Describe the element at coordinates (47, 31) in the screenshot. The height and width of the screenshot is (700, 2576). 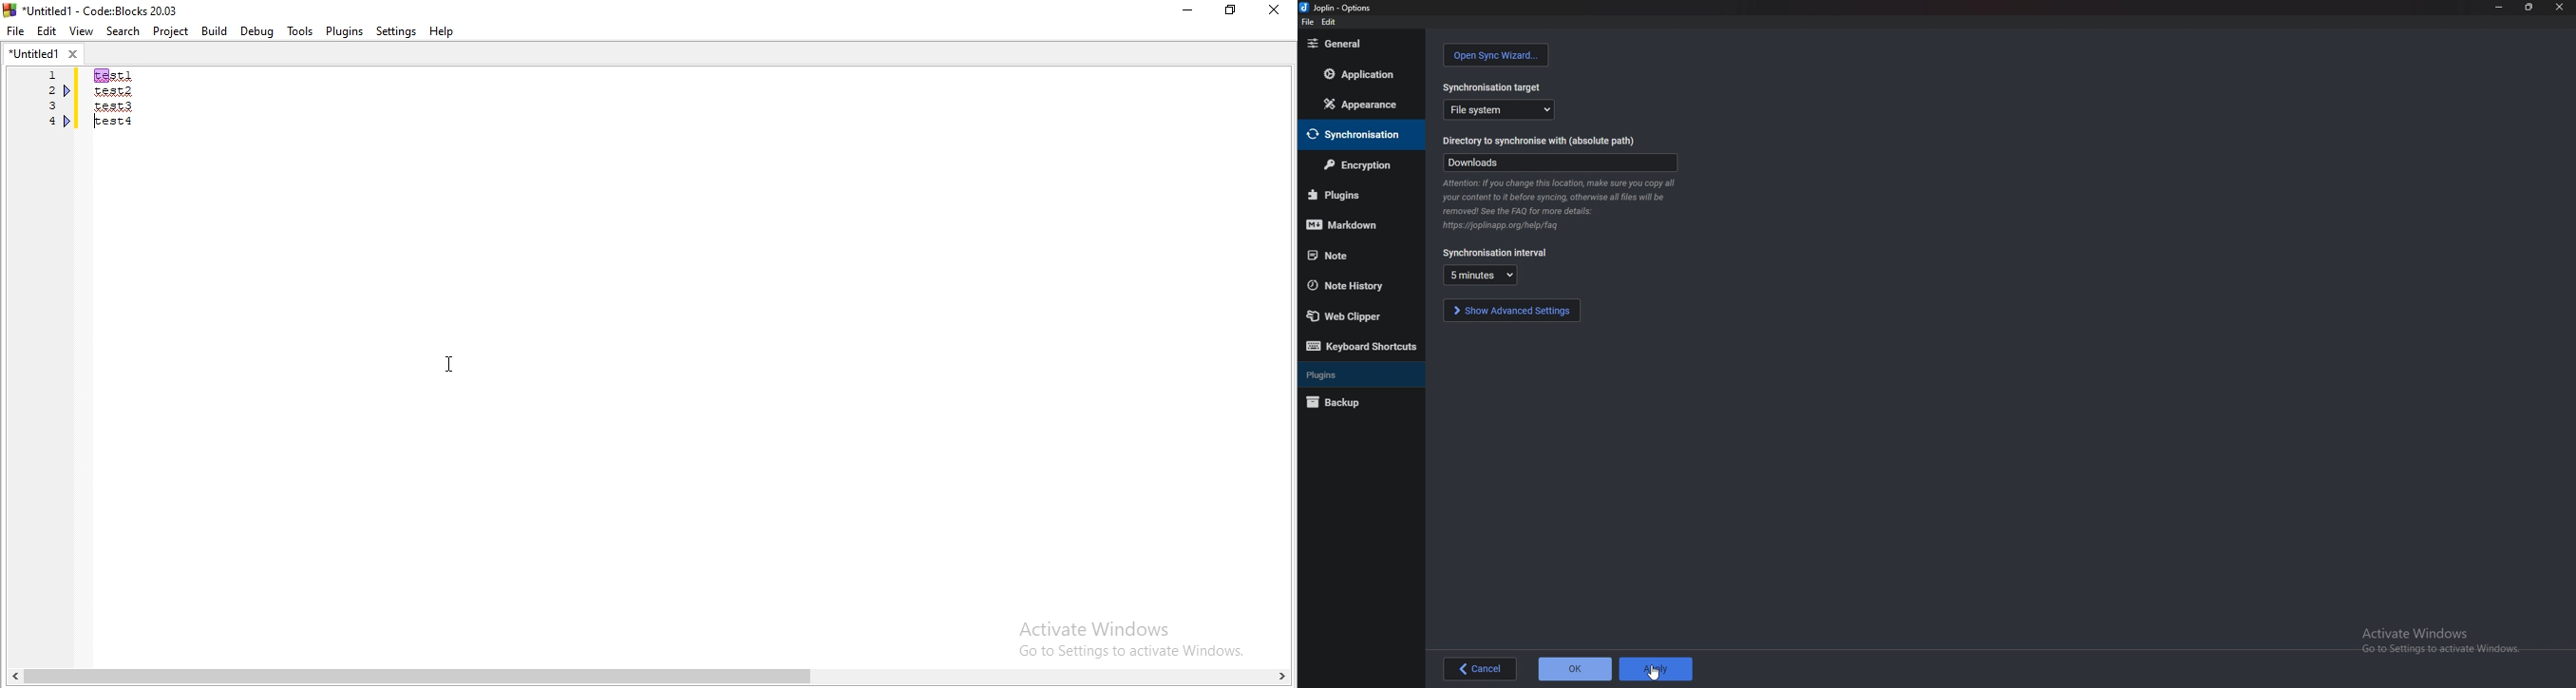
I see `Edit ` at that location.